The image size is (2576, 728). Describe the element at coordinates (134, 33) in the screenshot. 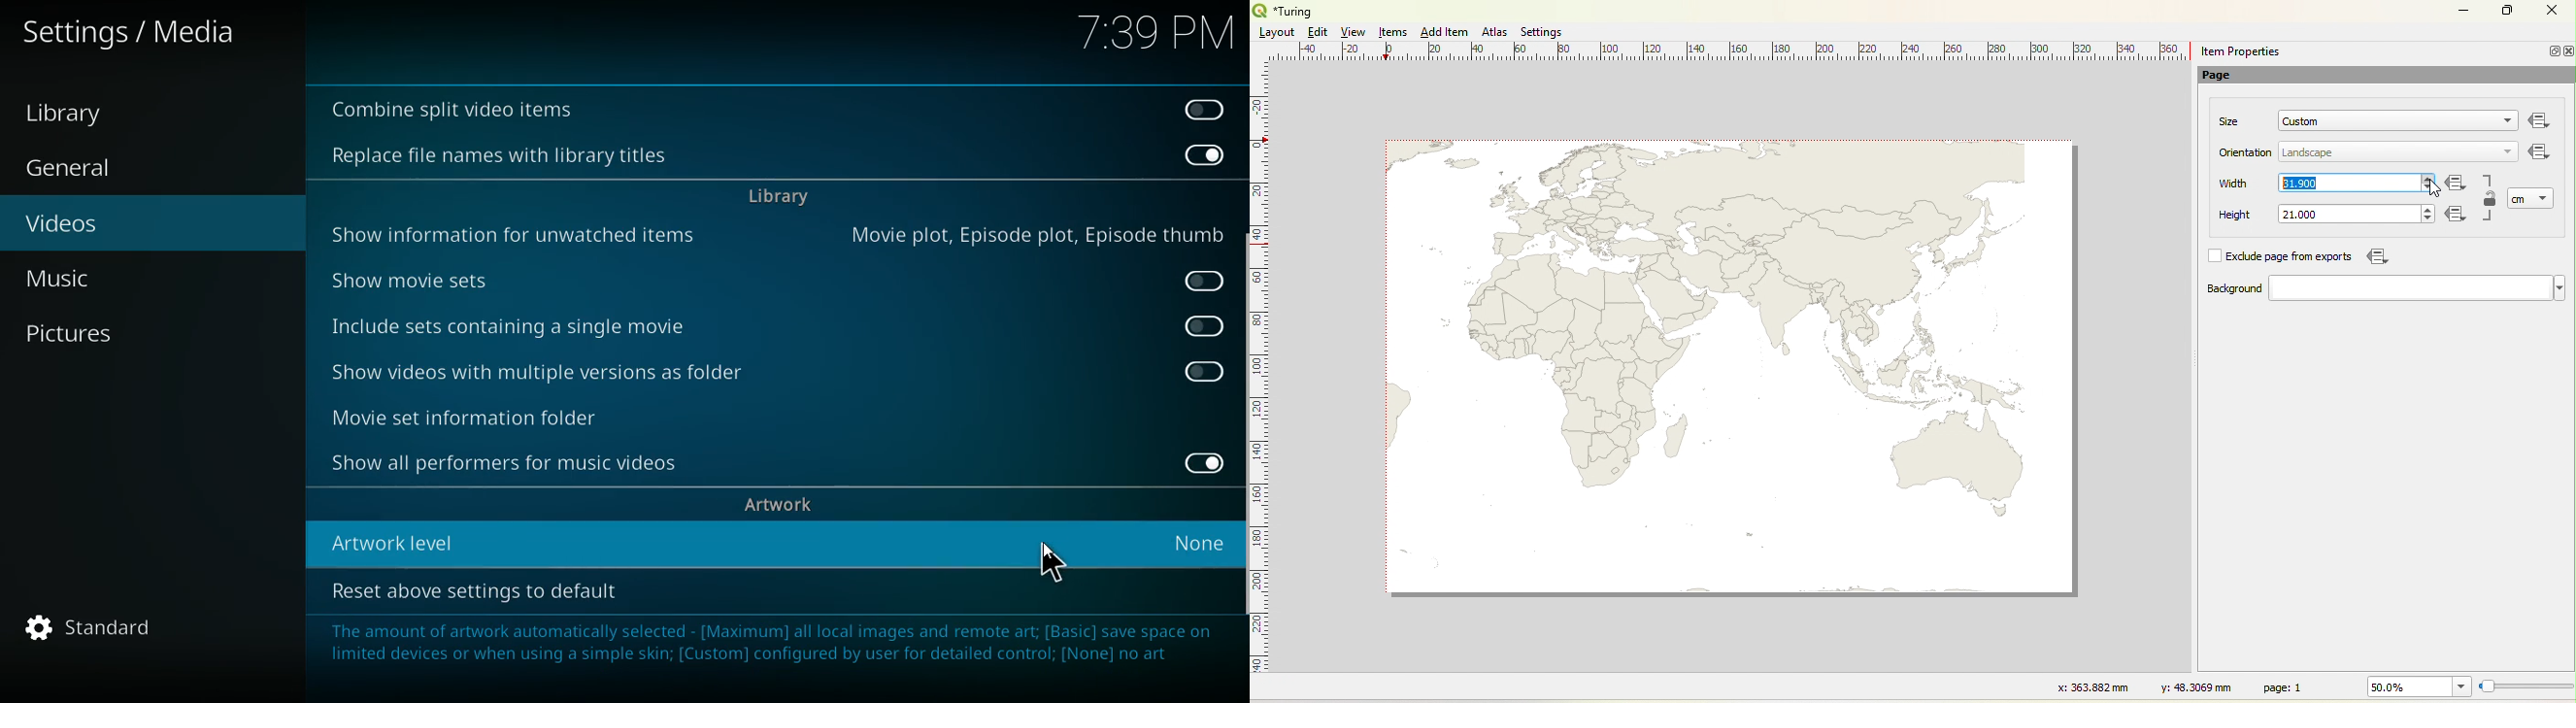

I see `Settings/Media` at that location.